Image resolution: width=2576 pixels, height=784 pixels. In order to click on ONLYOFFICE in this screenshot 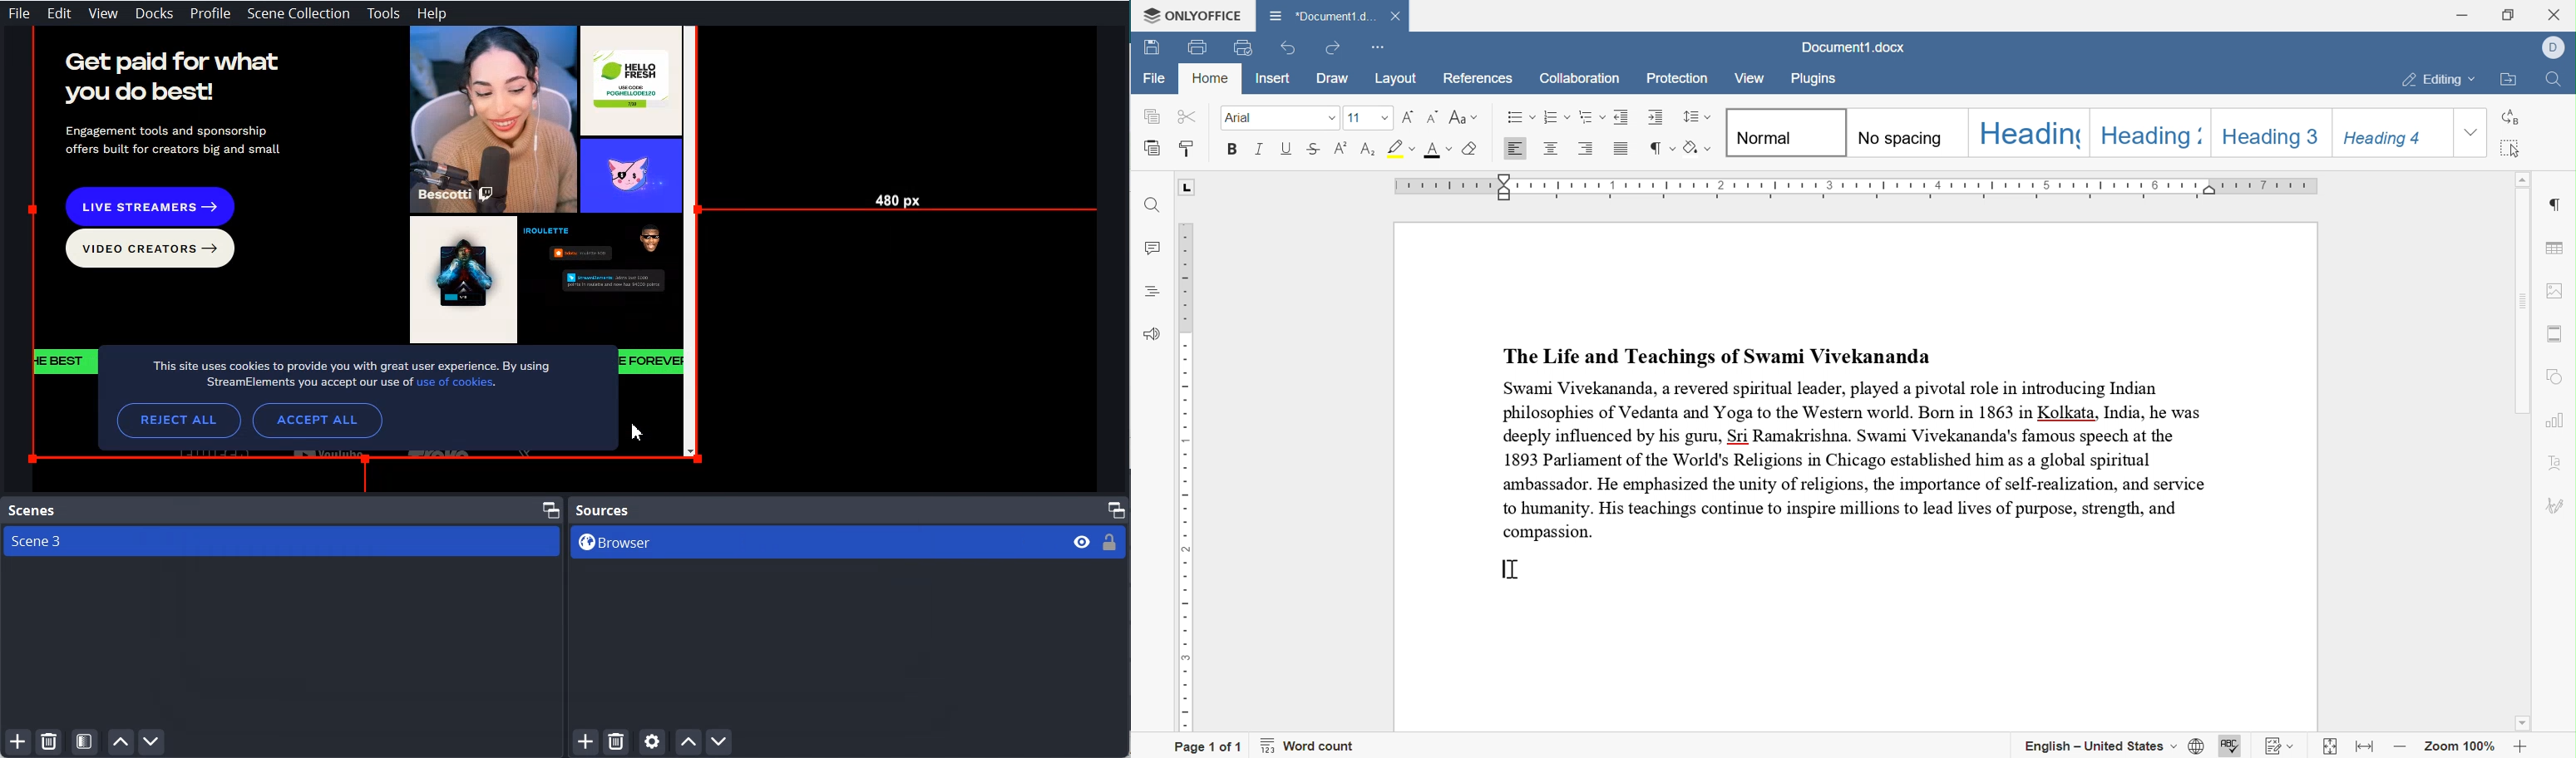, I will do `click(1193, 17)`.